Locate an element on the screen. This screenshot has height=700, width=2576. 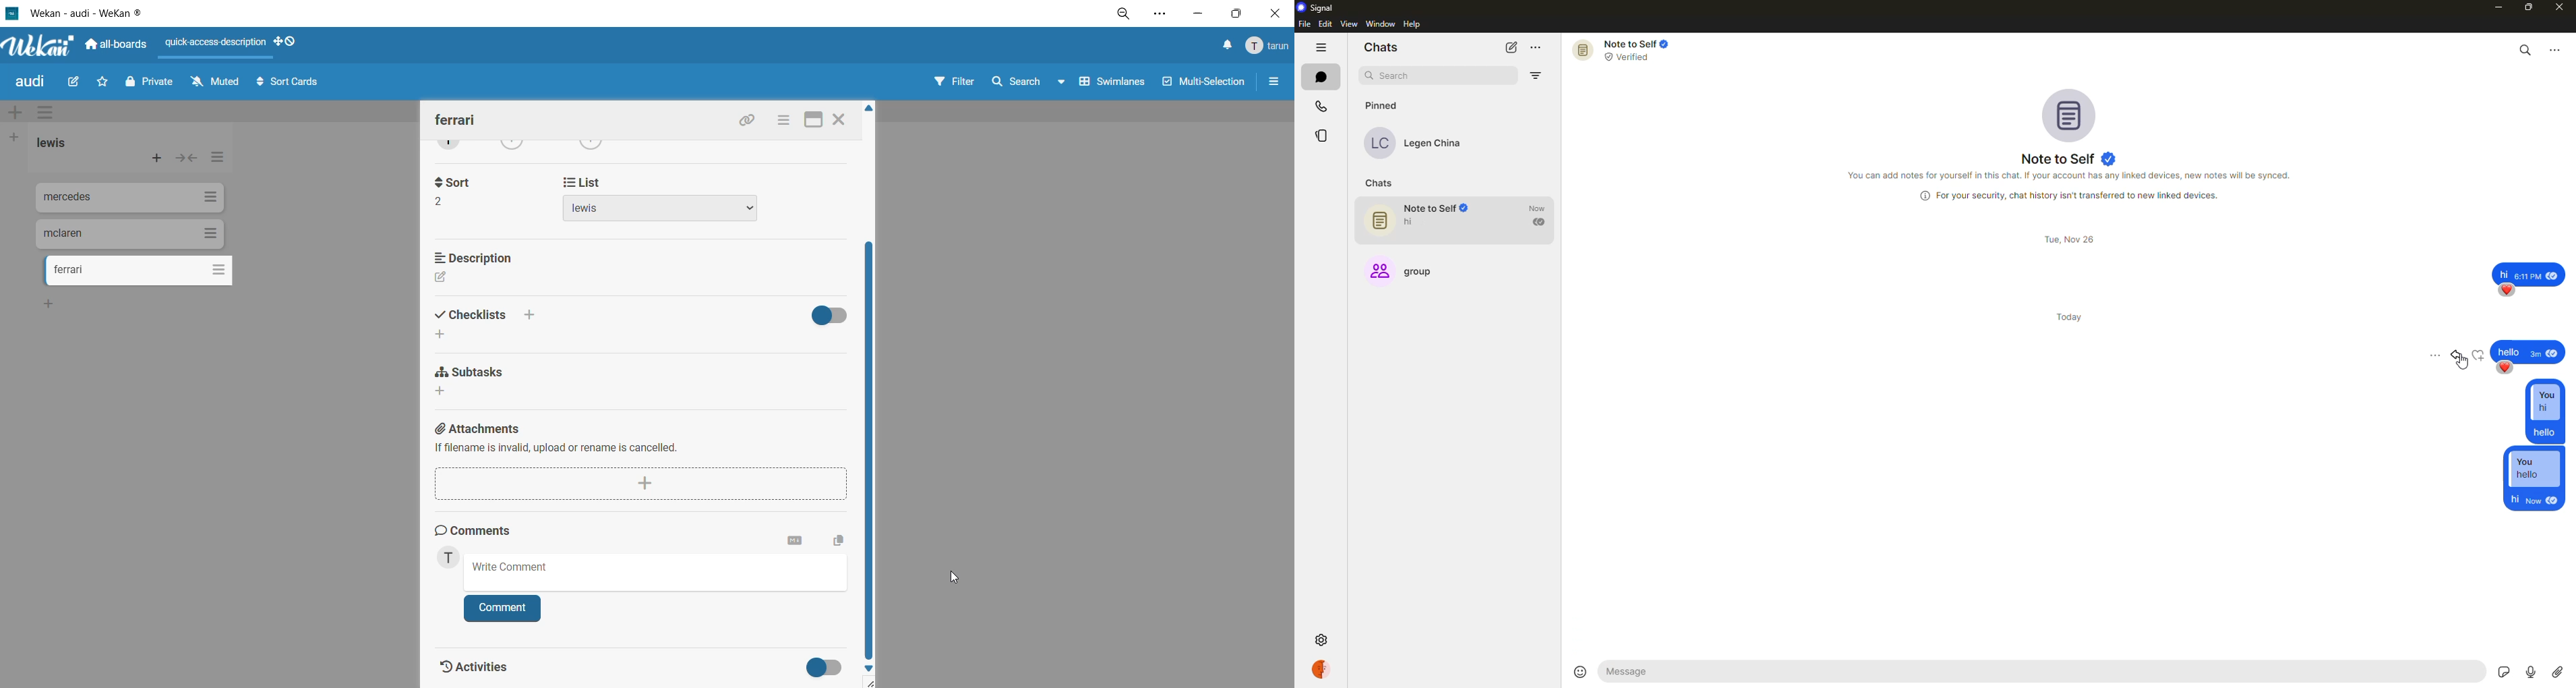
activities is located at coordinates (476, 664).